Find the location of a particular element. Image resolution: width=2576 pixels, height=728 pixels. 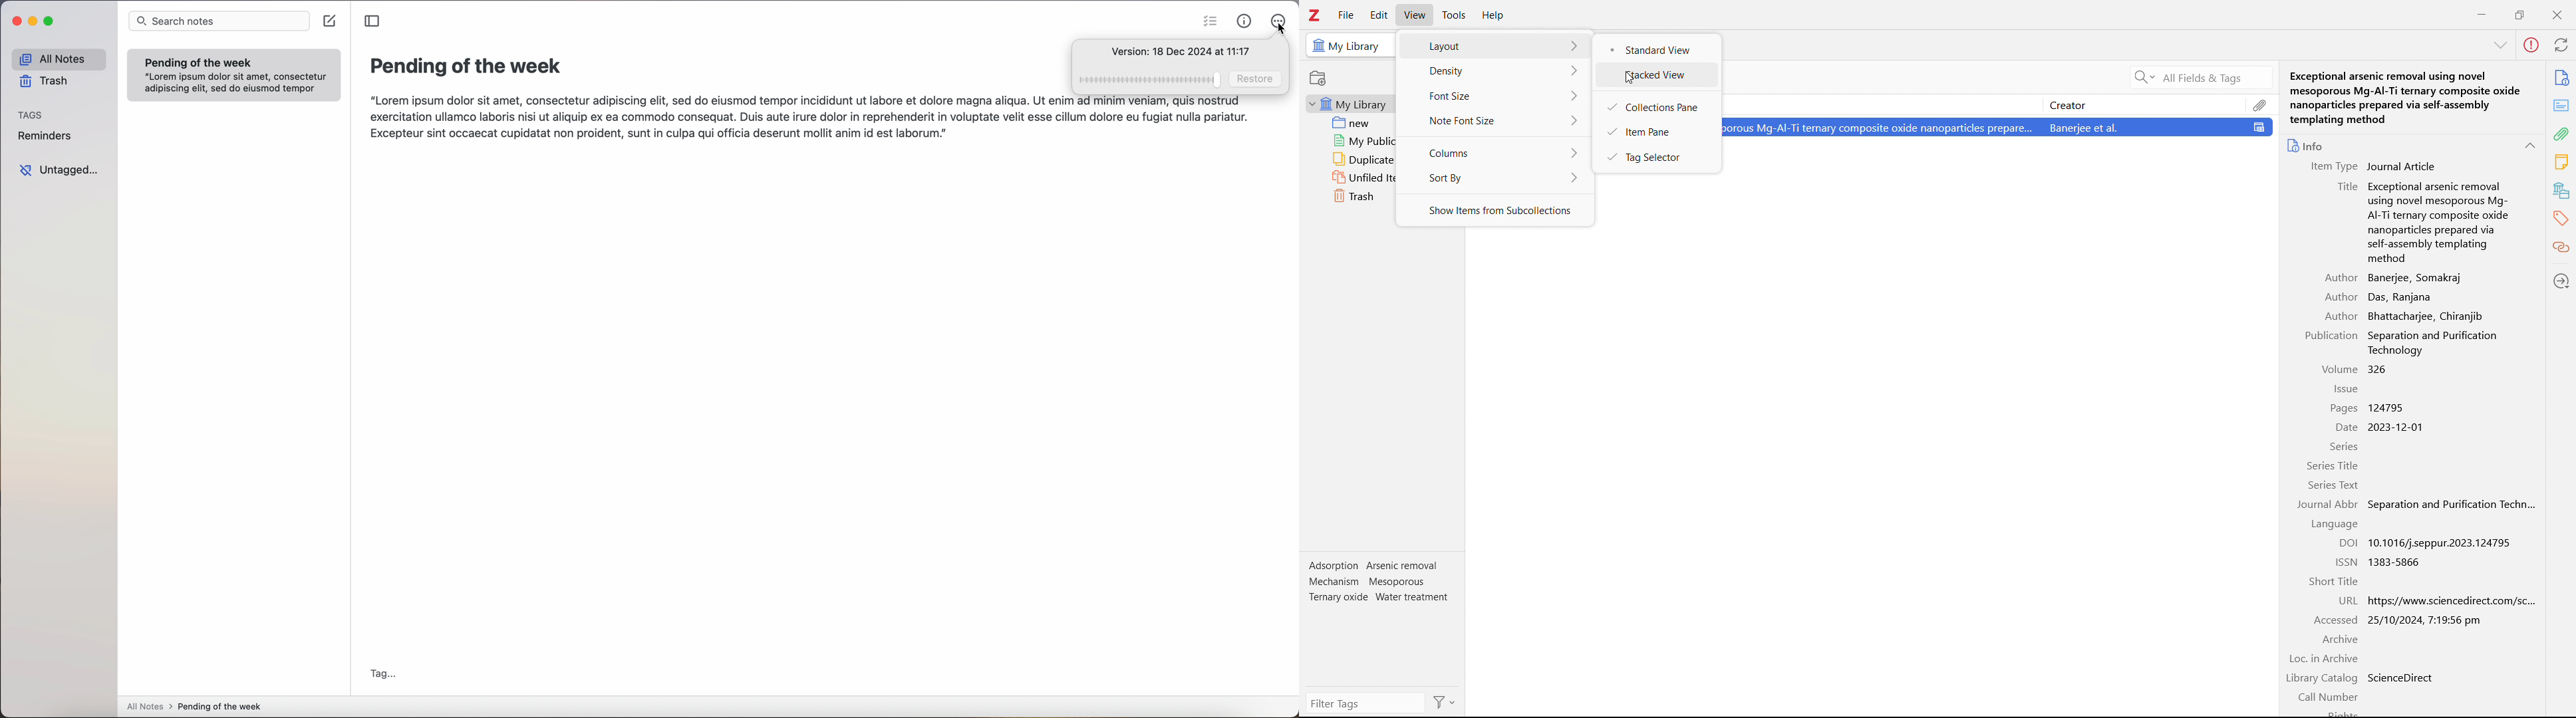

Journal Abbr is located at coordinates (2328, 505).